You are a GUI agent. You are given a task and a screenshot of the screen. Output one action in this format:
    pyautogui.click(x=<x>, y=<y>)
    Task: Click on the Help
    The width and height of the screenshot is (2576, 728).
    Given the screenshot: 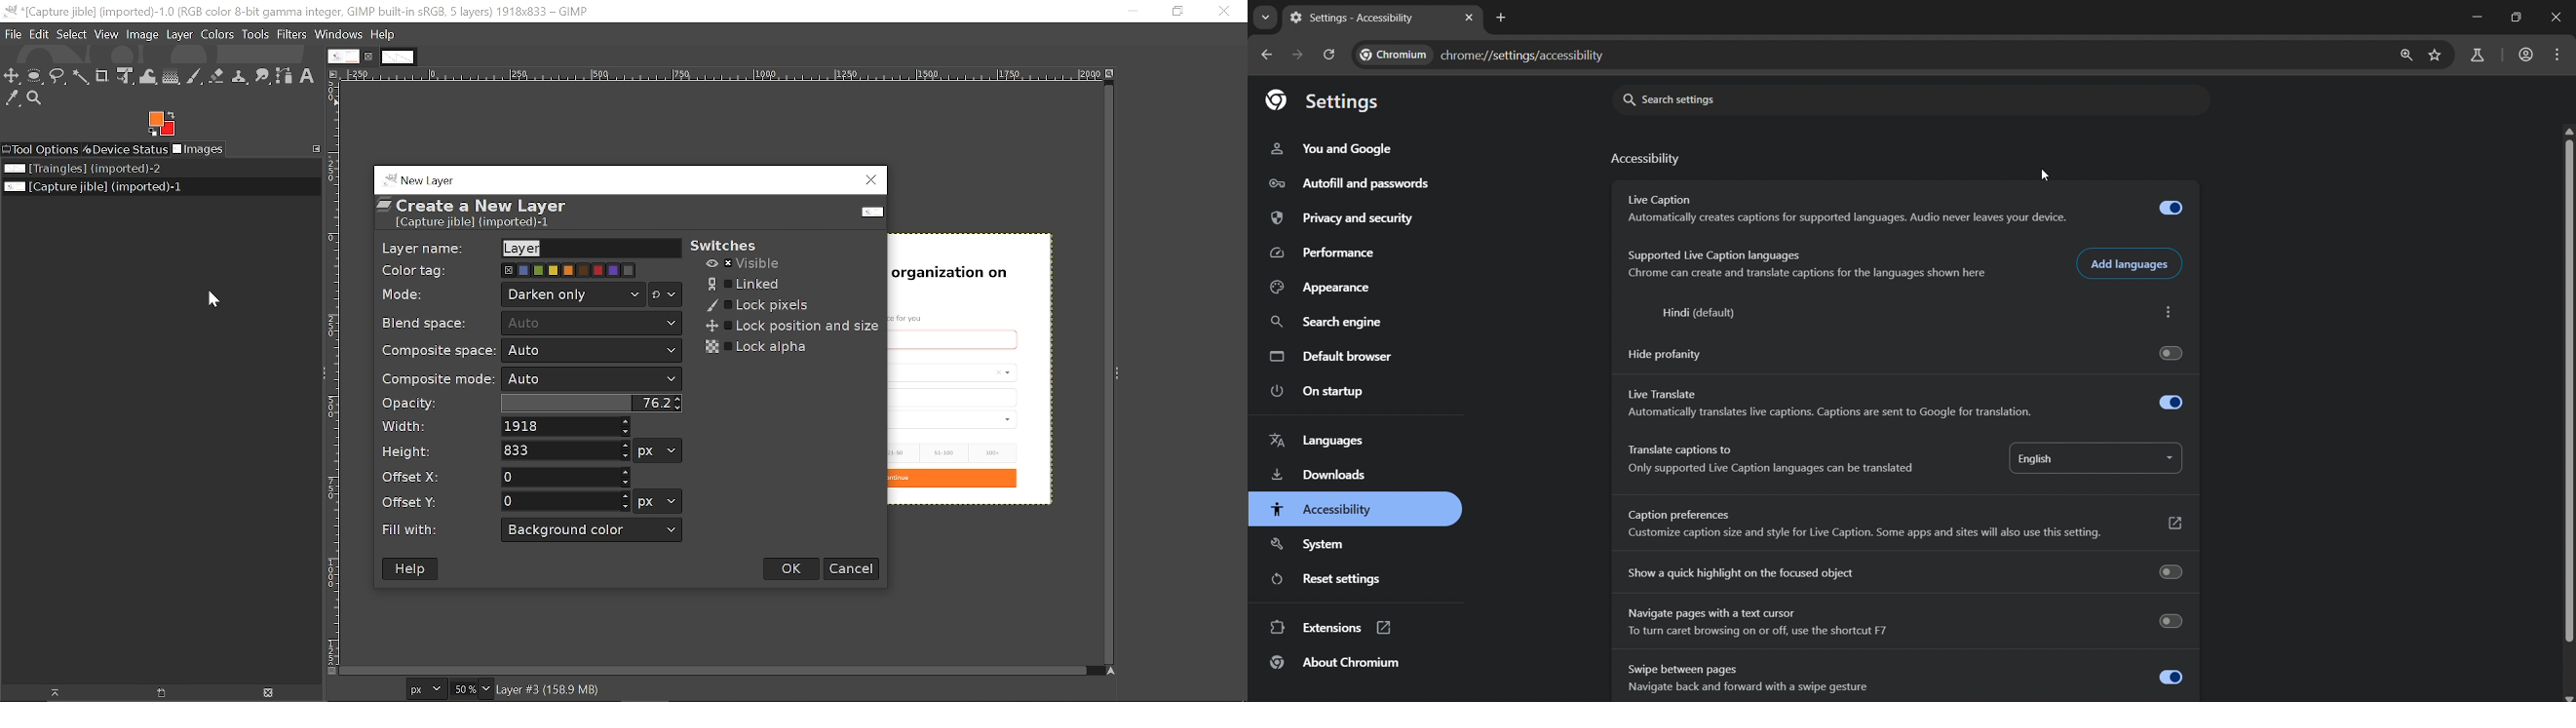 What is the action you would take?
    pyautogui.click(x=382, y=35)
    